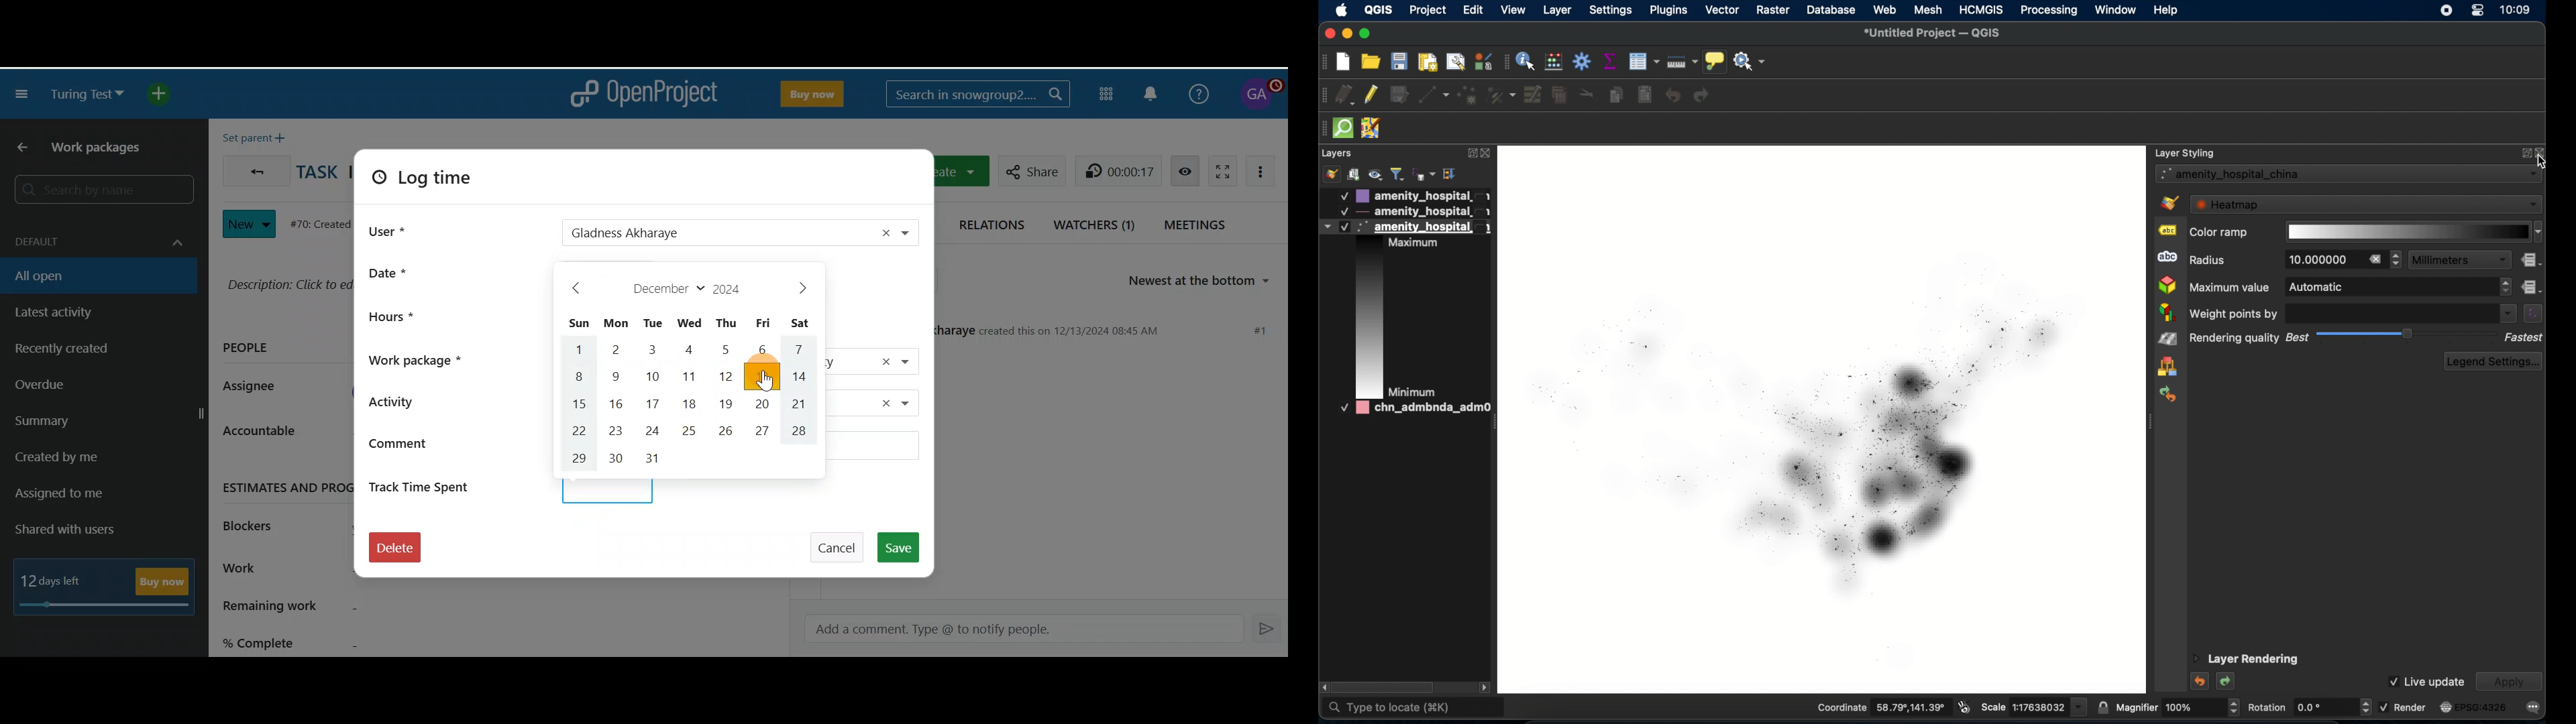  I want to click on Enter, so click(1268, 627).